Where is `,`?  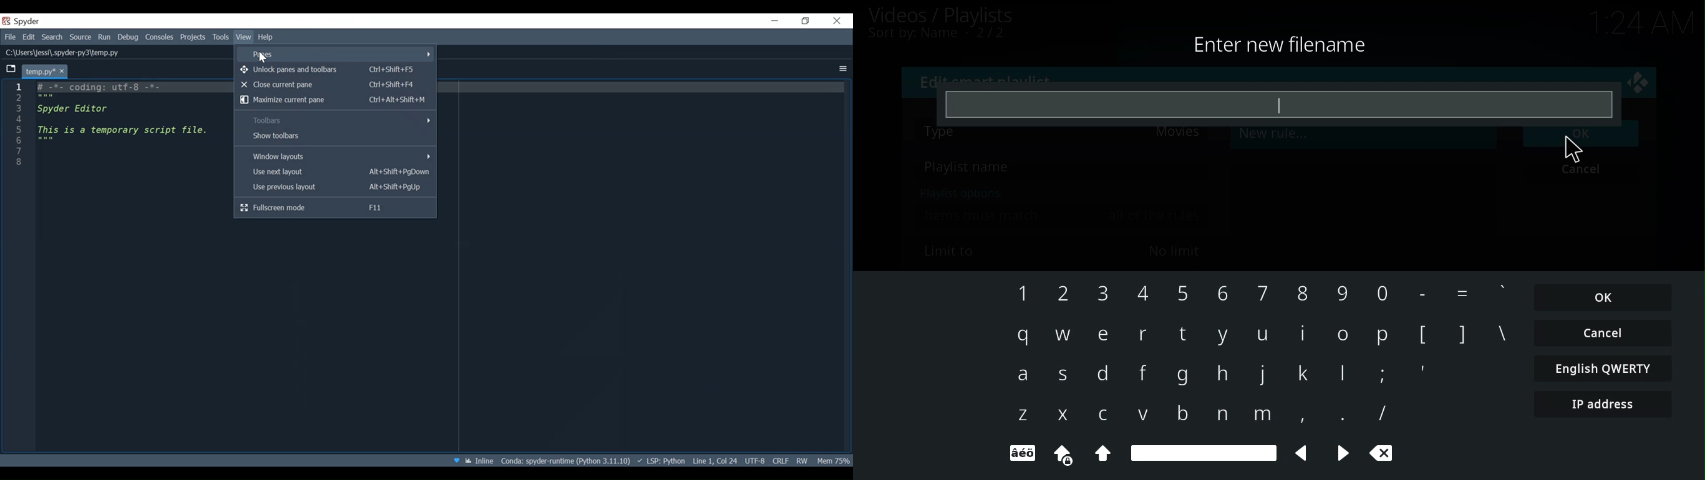 , is located at coordinates (1300, 415).